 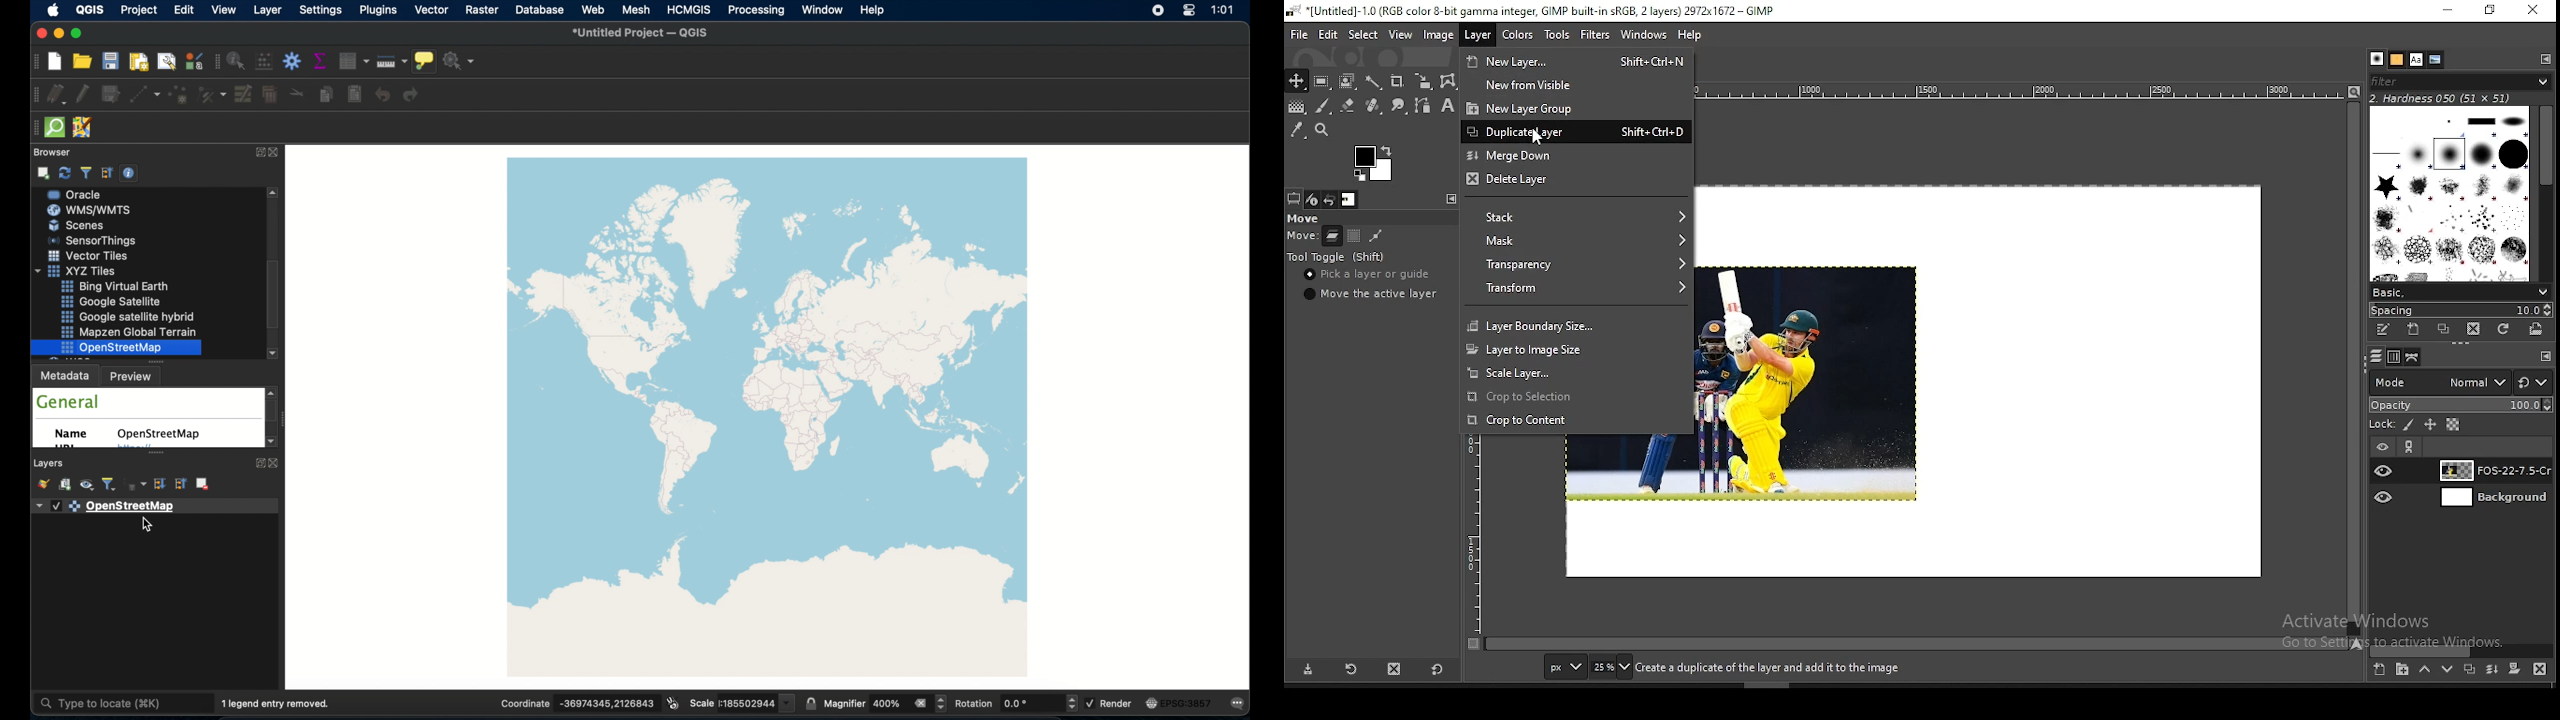 I want to click on move layer, so click(x=1332, y=236).